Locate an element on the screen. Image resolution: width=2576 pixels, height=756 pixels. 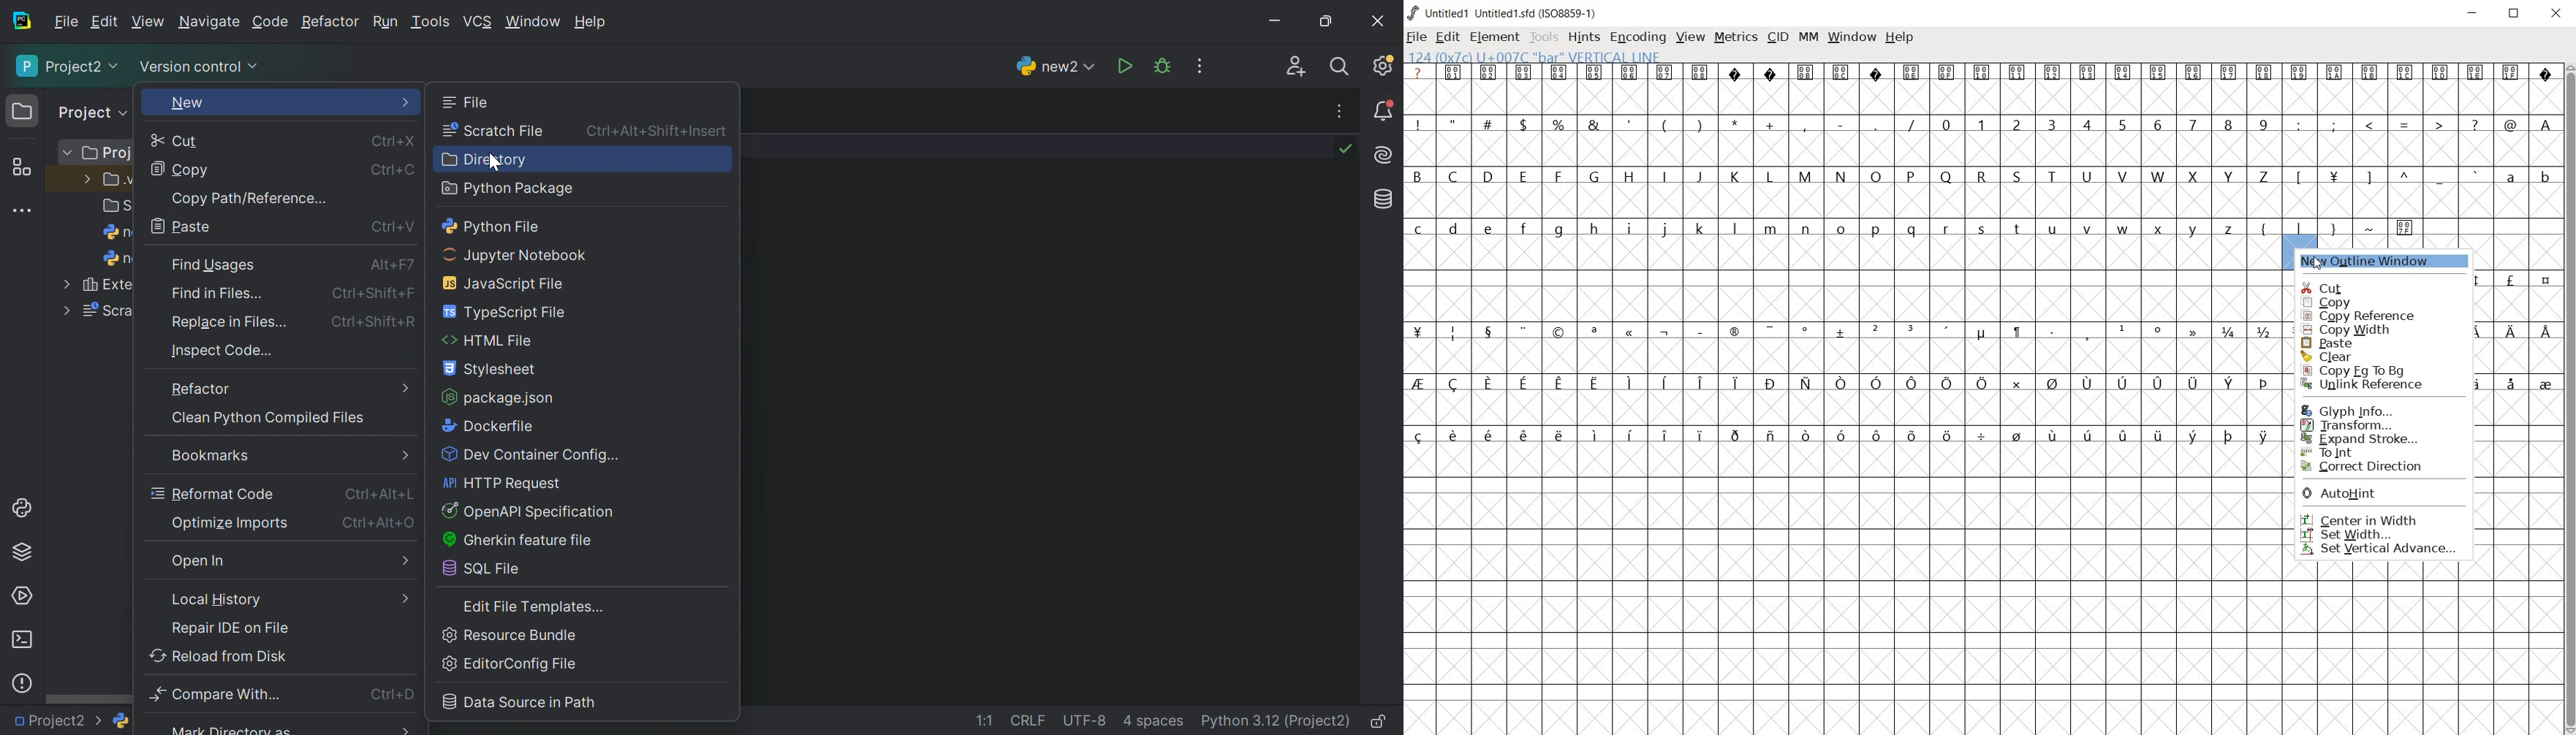
TypeScript file is located at coordinates (504, 313).